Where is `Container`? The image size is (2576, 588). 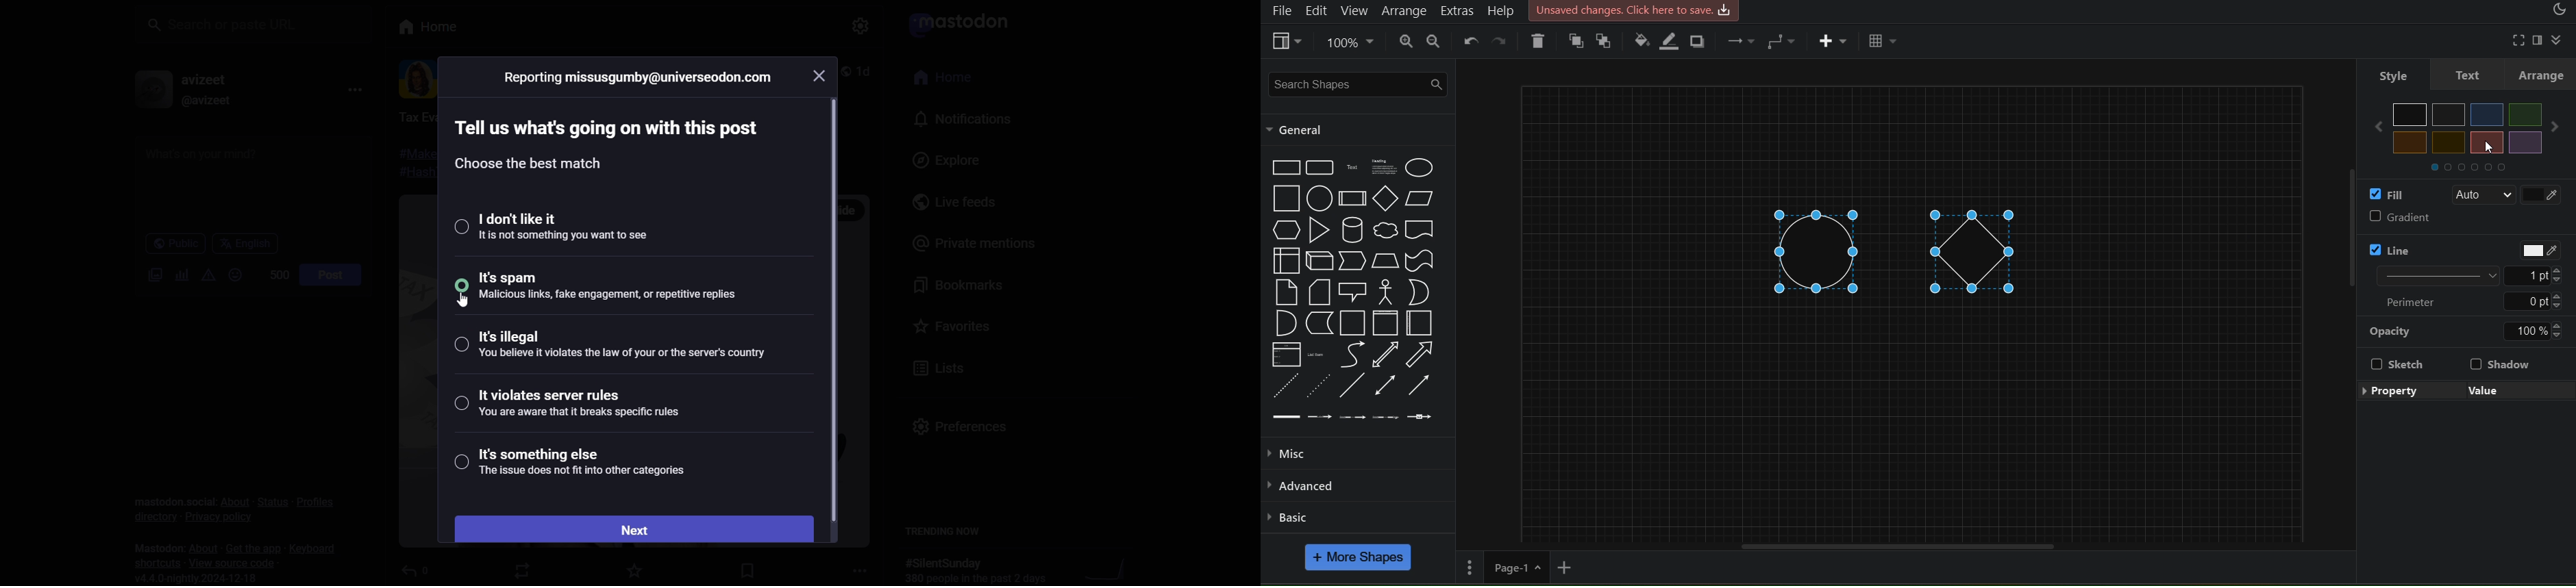 Container is located at coordinates (1352, 323).